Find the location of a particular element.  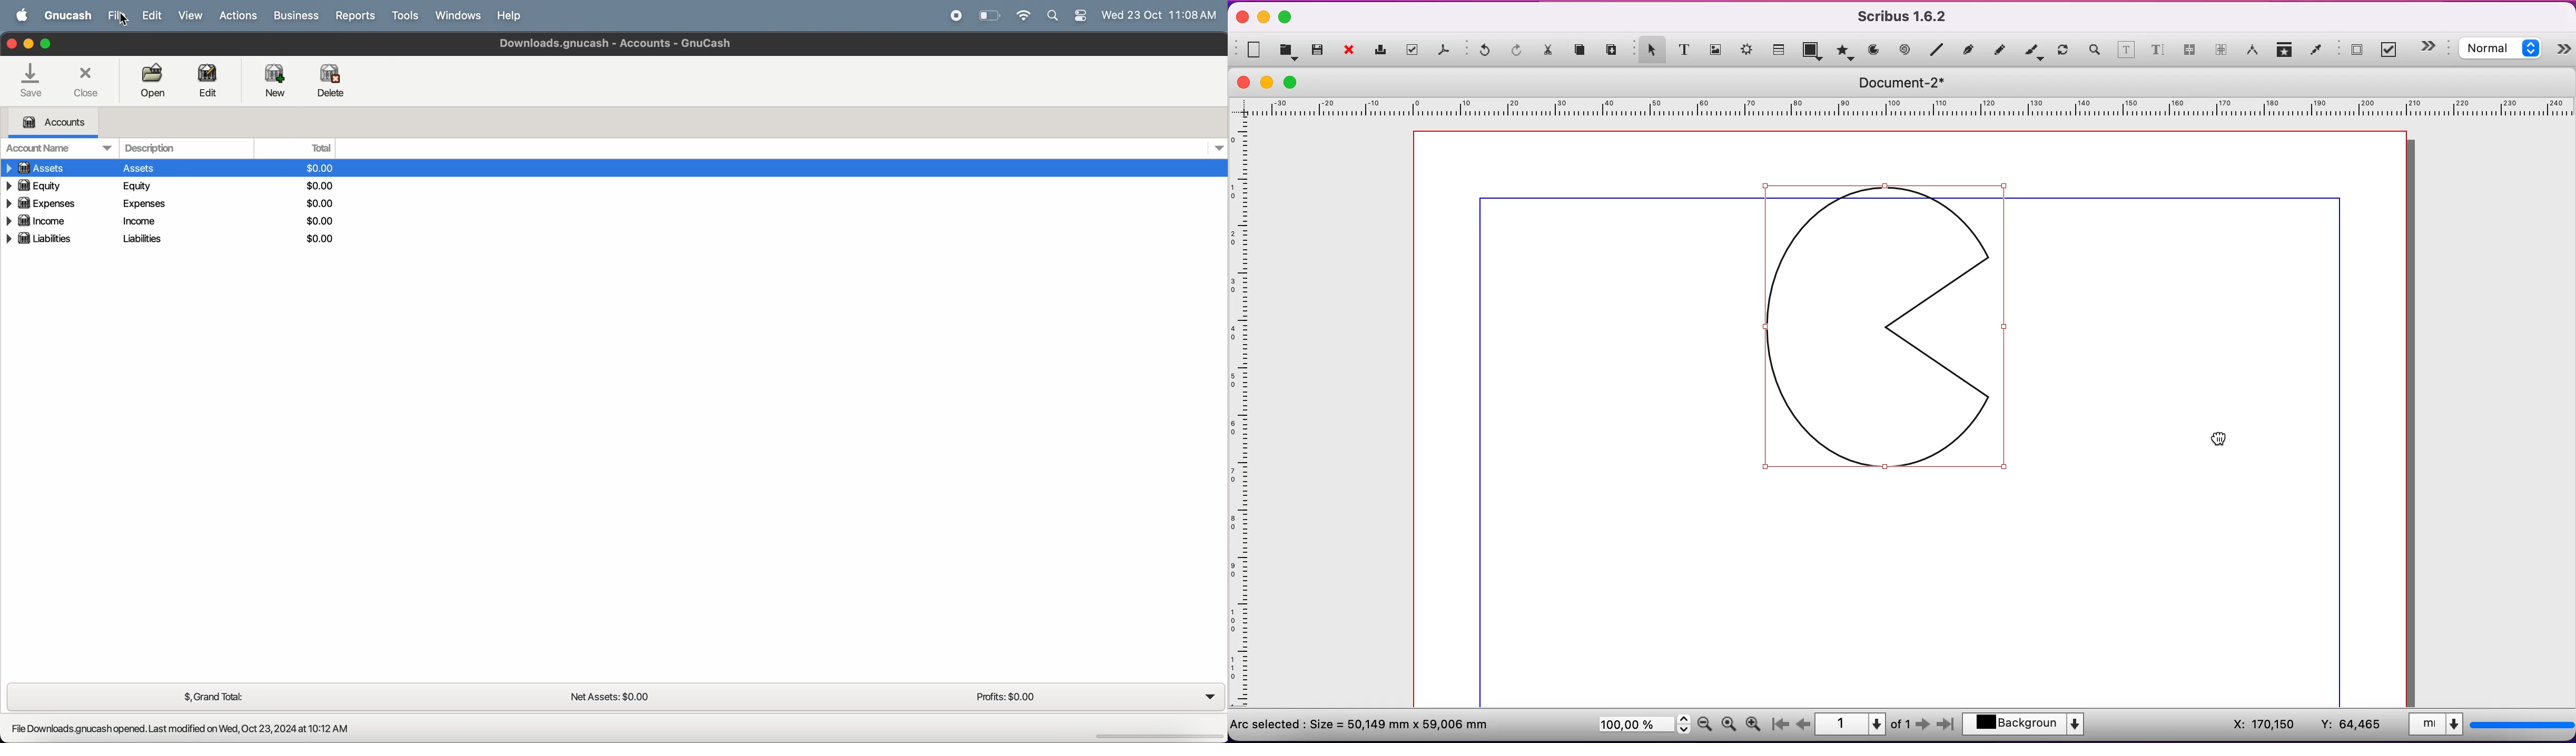

zoom to 100% is located at coordinates (1729, 726).